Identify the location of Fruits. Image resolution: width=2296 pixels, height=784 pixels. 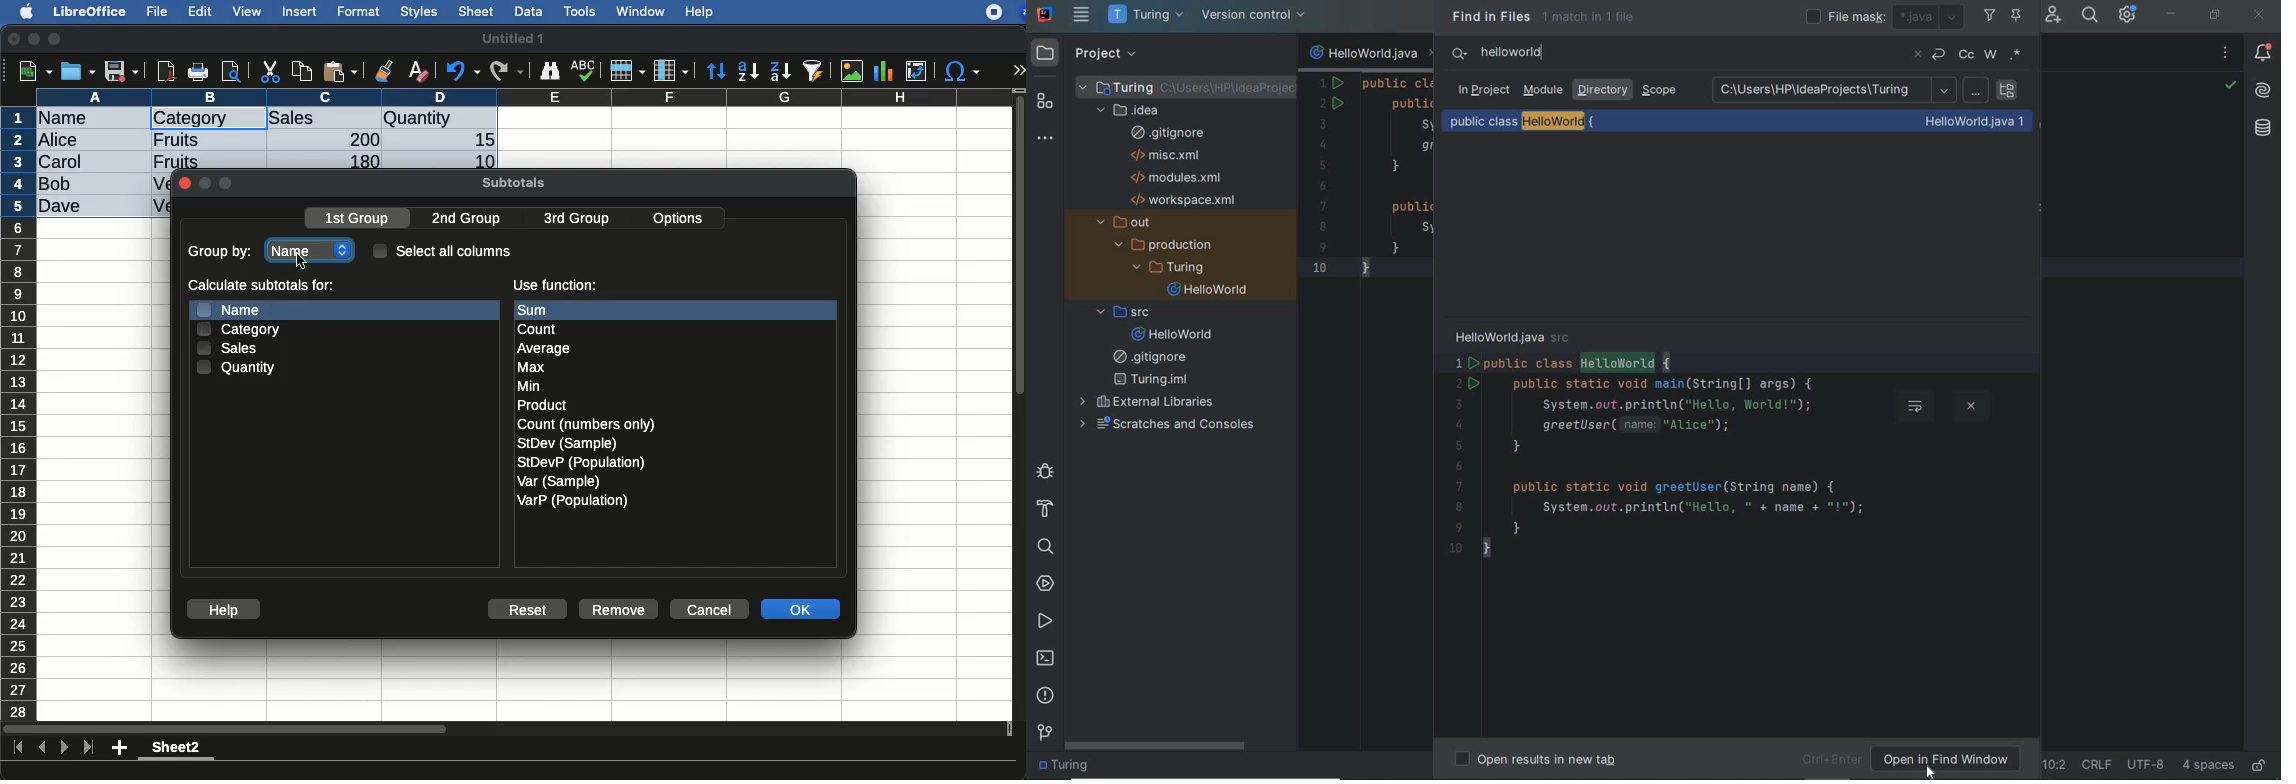
(176, 160).